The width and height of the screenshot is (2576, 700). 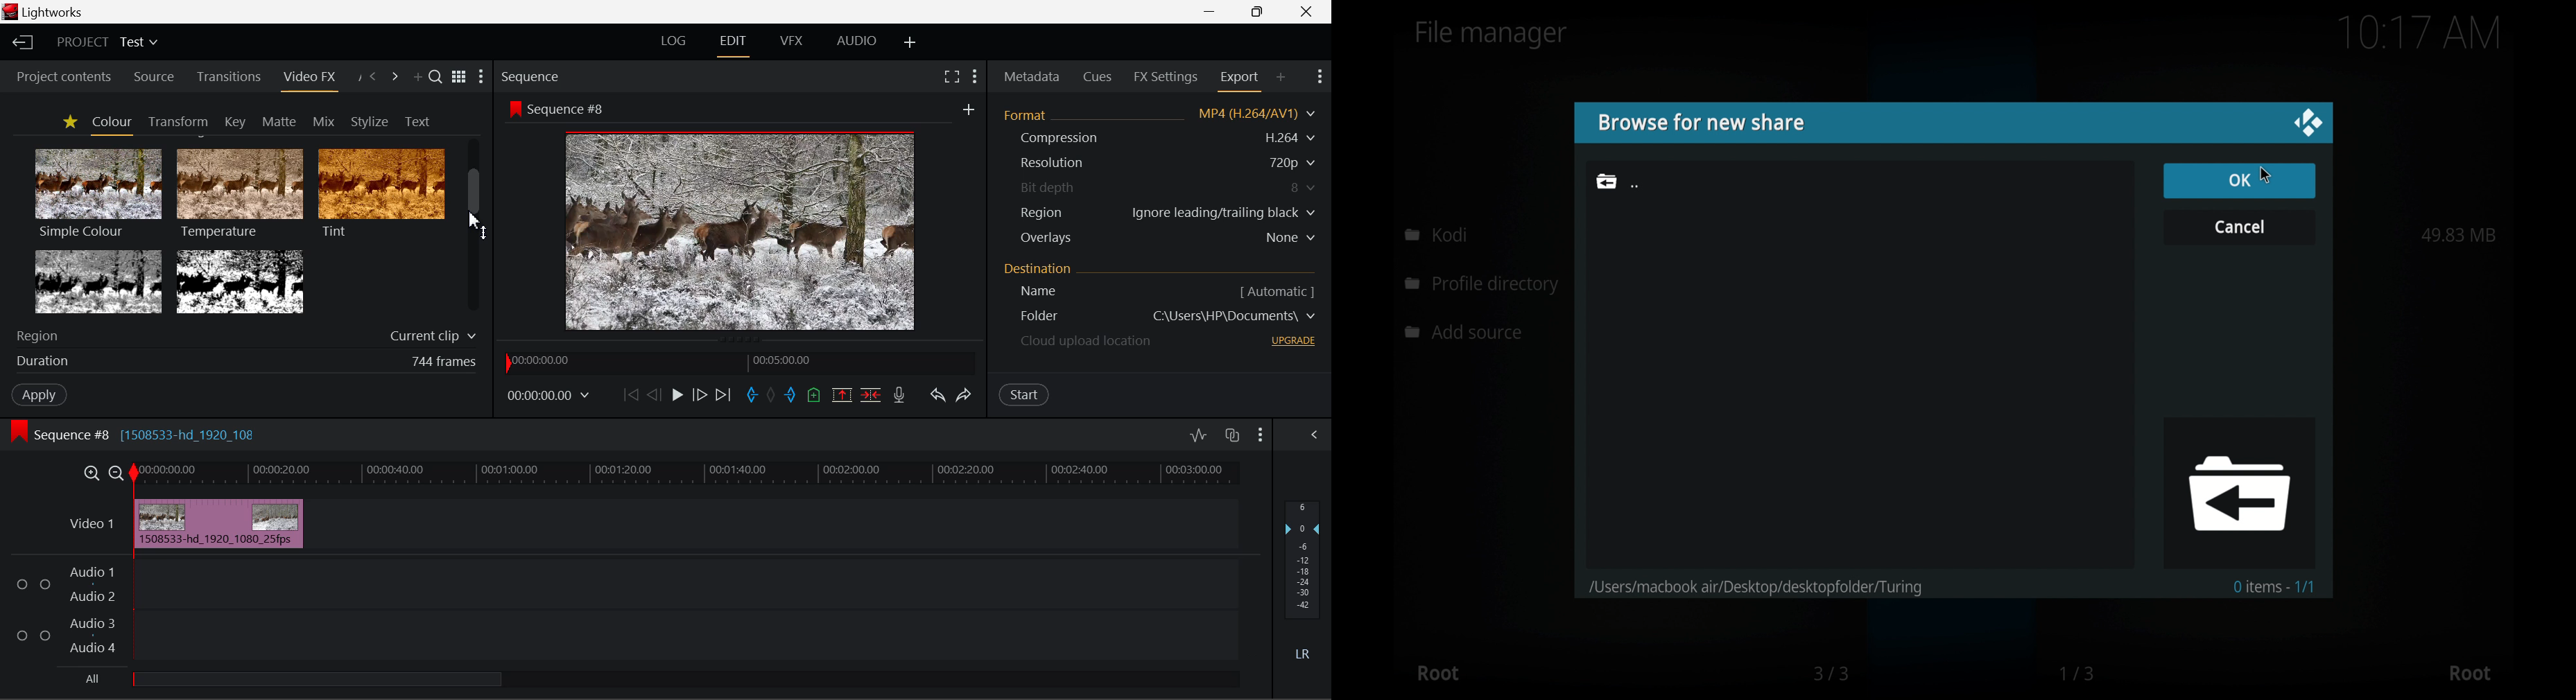 What do you see at coordinates (1492, 34) in the screenshot?
I see `file manager` at bounding box center [1492, 34].